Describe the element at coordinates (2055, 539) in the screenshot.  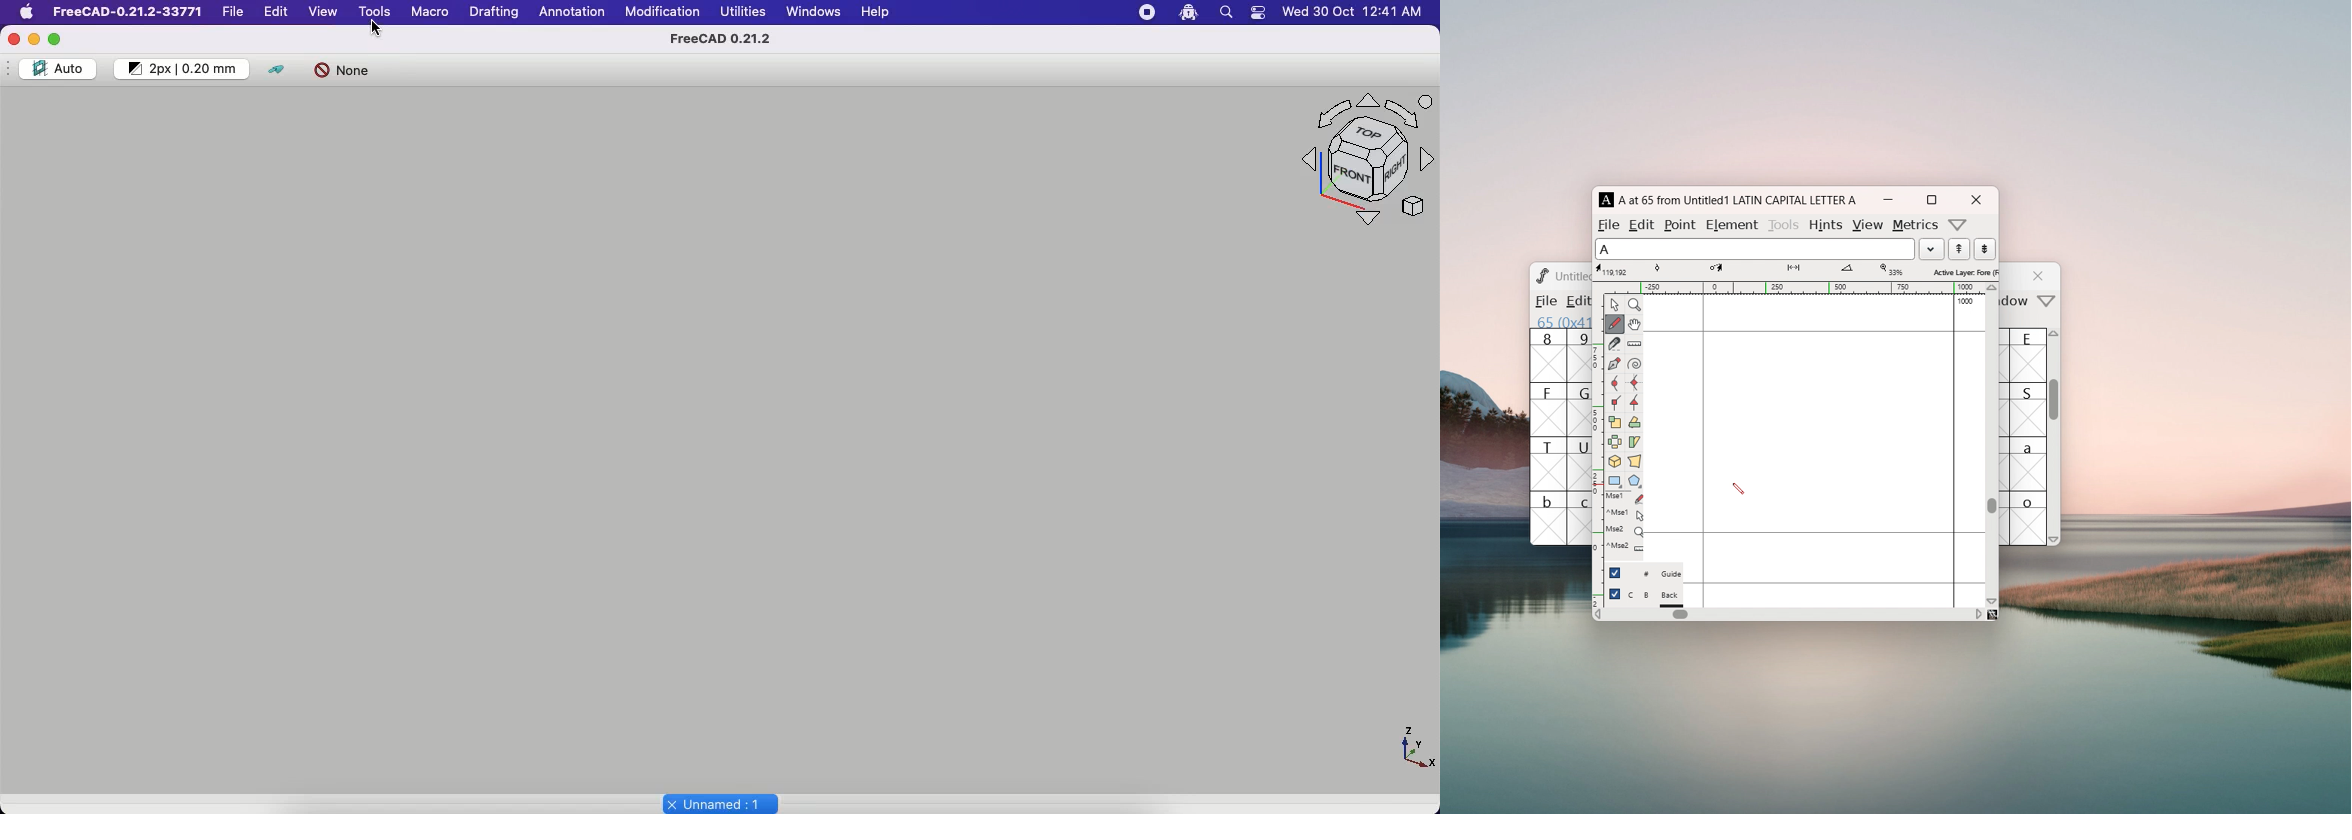
I see `scroll down` at that location.